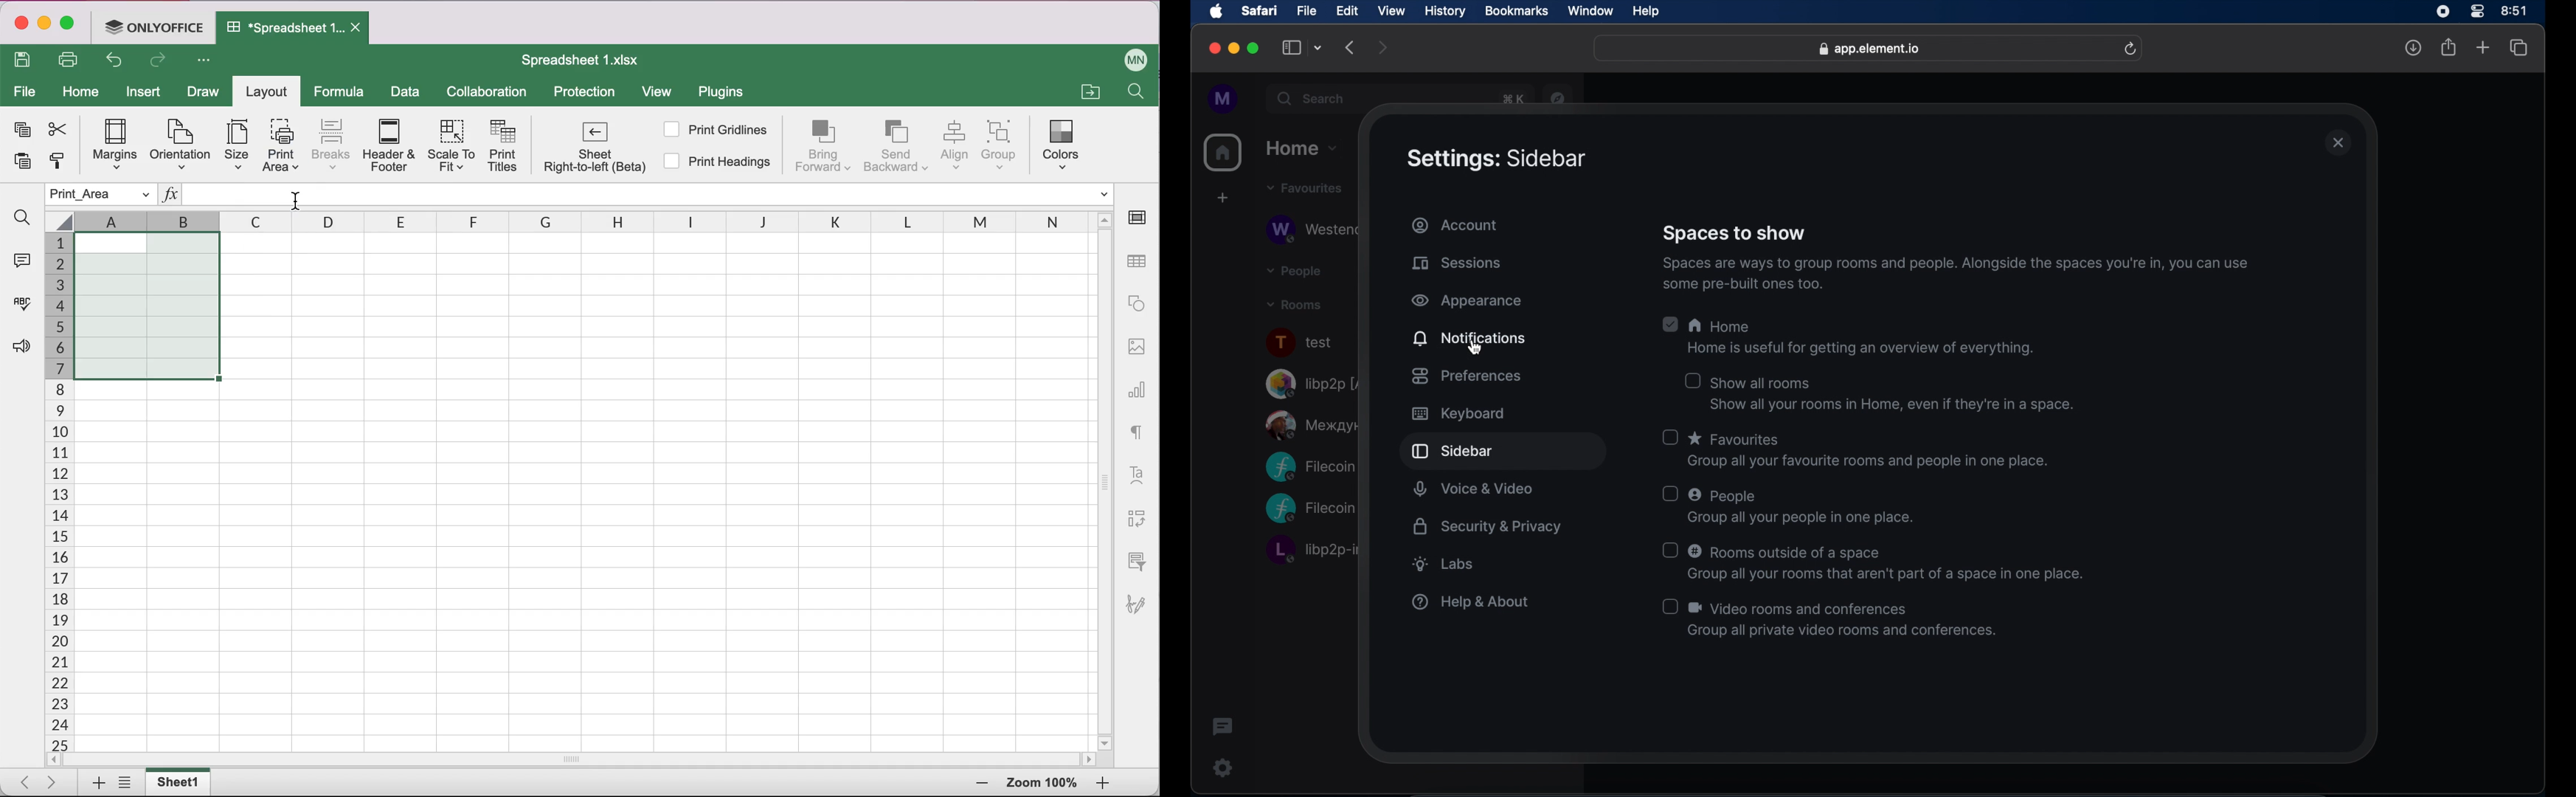 The width and height of the screenshot is (2576, 812). What do you see at coordinates (593, 150) in the screenshot?
I see `Sheet right-to-left (Beta)` at bounding box center [593, 150].